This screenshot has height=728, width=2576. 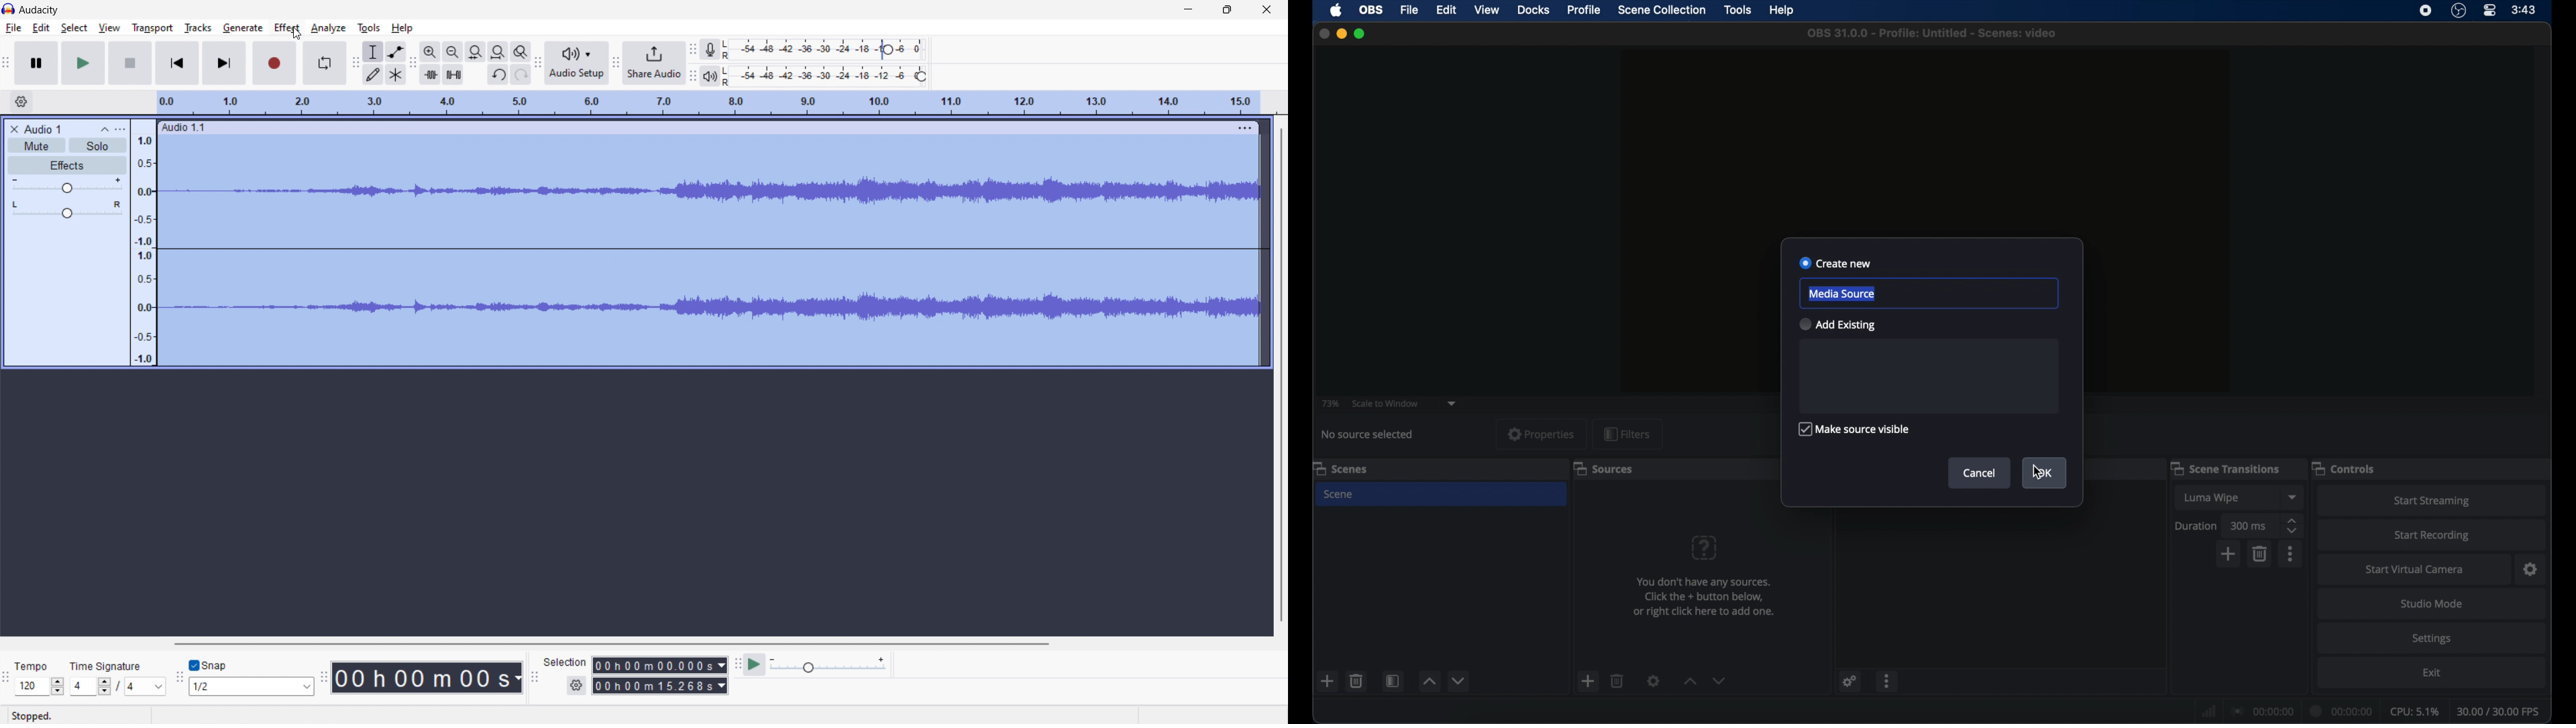 What do you see at coordinates (1410, 10) in the screenshot?
I see `file` at bounding box center [1410, 10].